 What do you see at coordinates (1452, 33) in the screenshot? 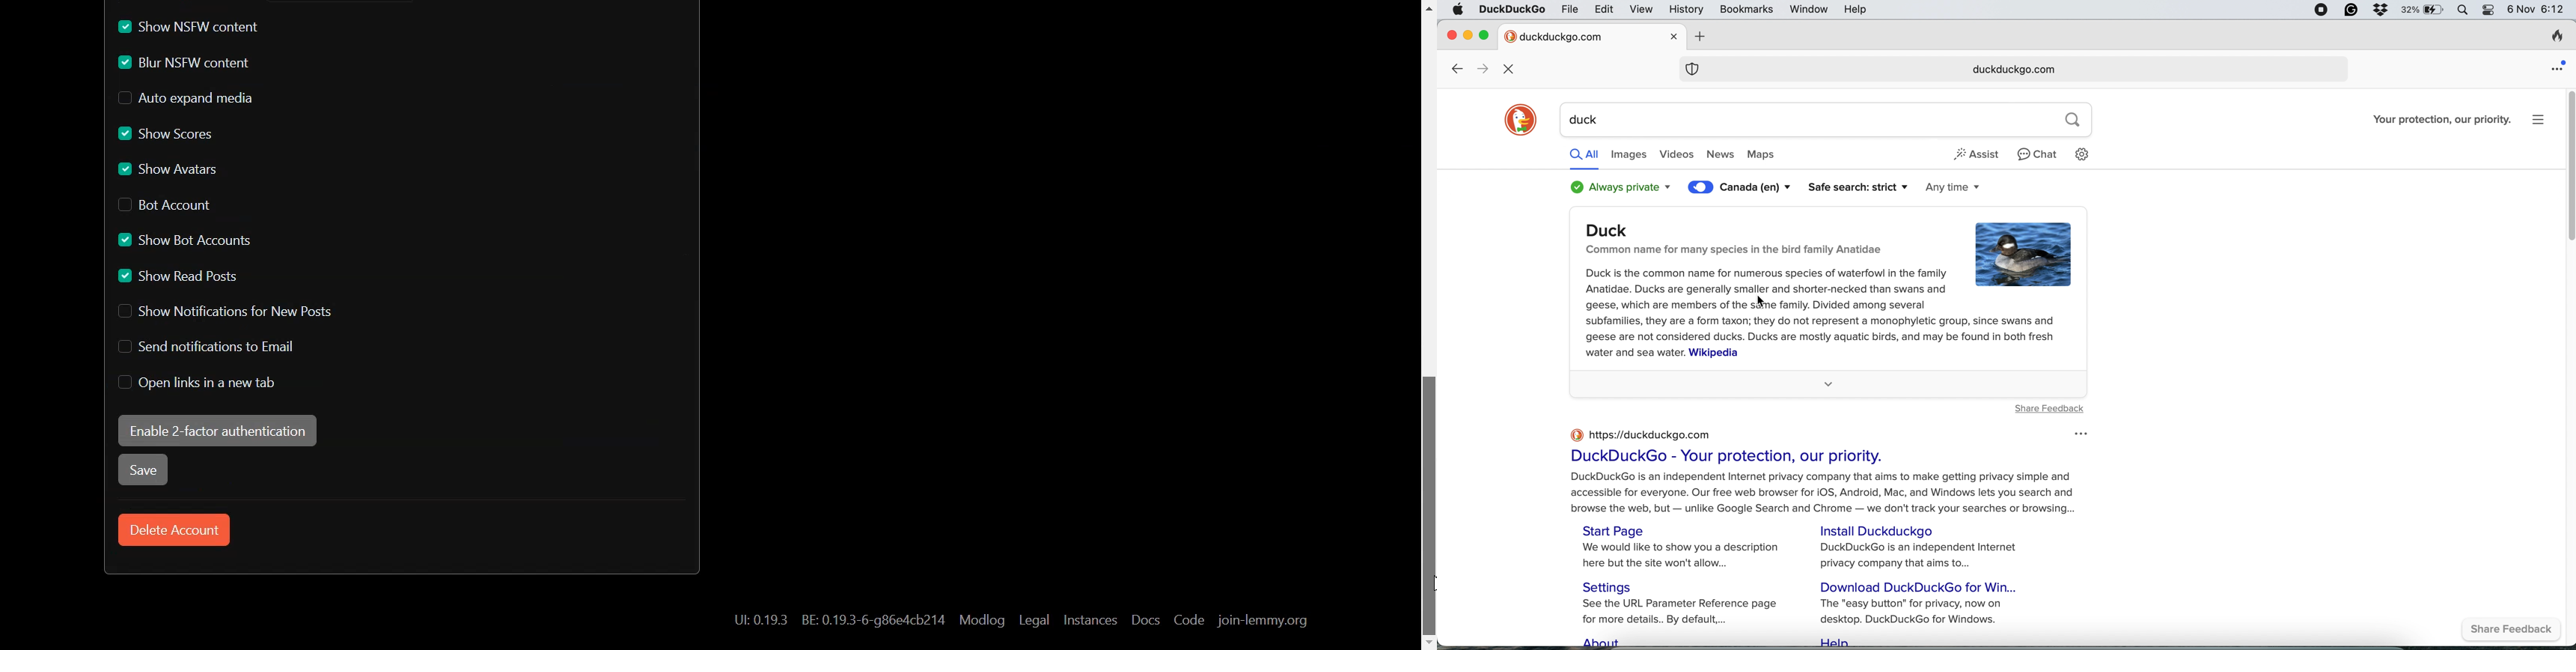
I see `close` at bounding box center [1452, 33].